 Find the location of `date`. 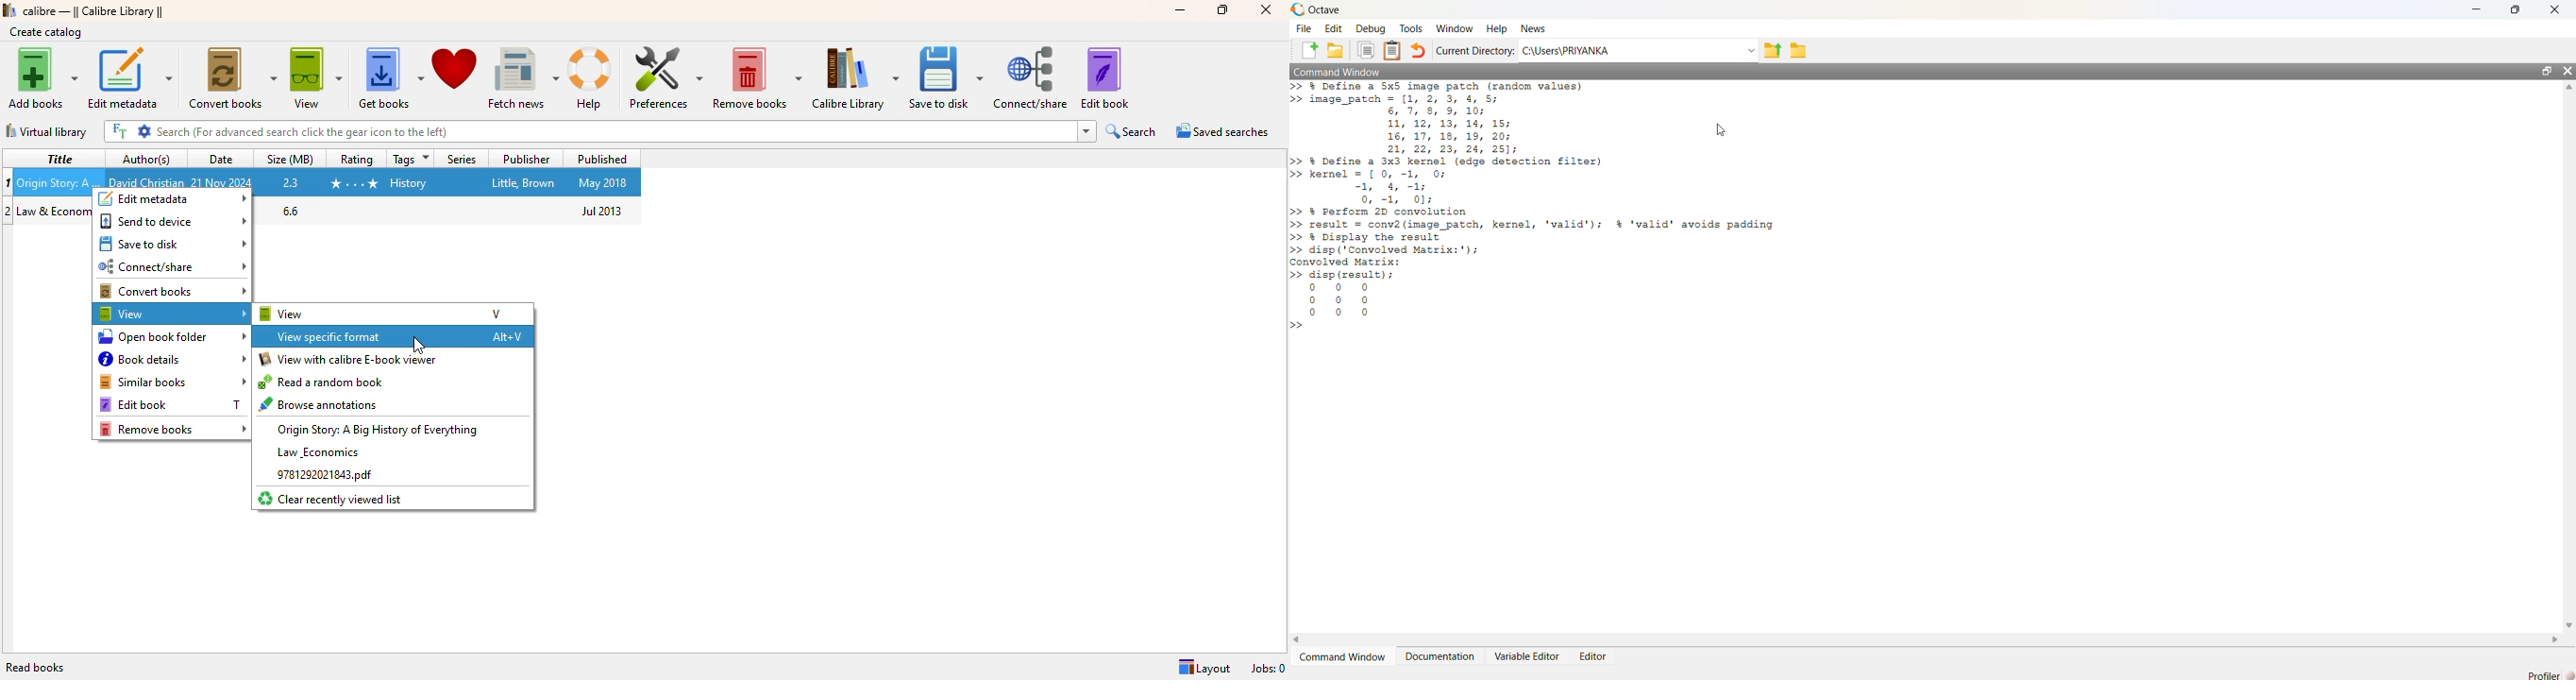

date is located at coordinates (223, 159).